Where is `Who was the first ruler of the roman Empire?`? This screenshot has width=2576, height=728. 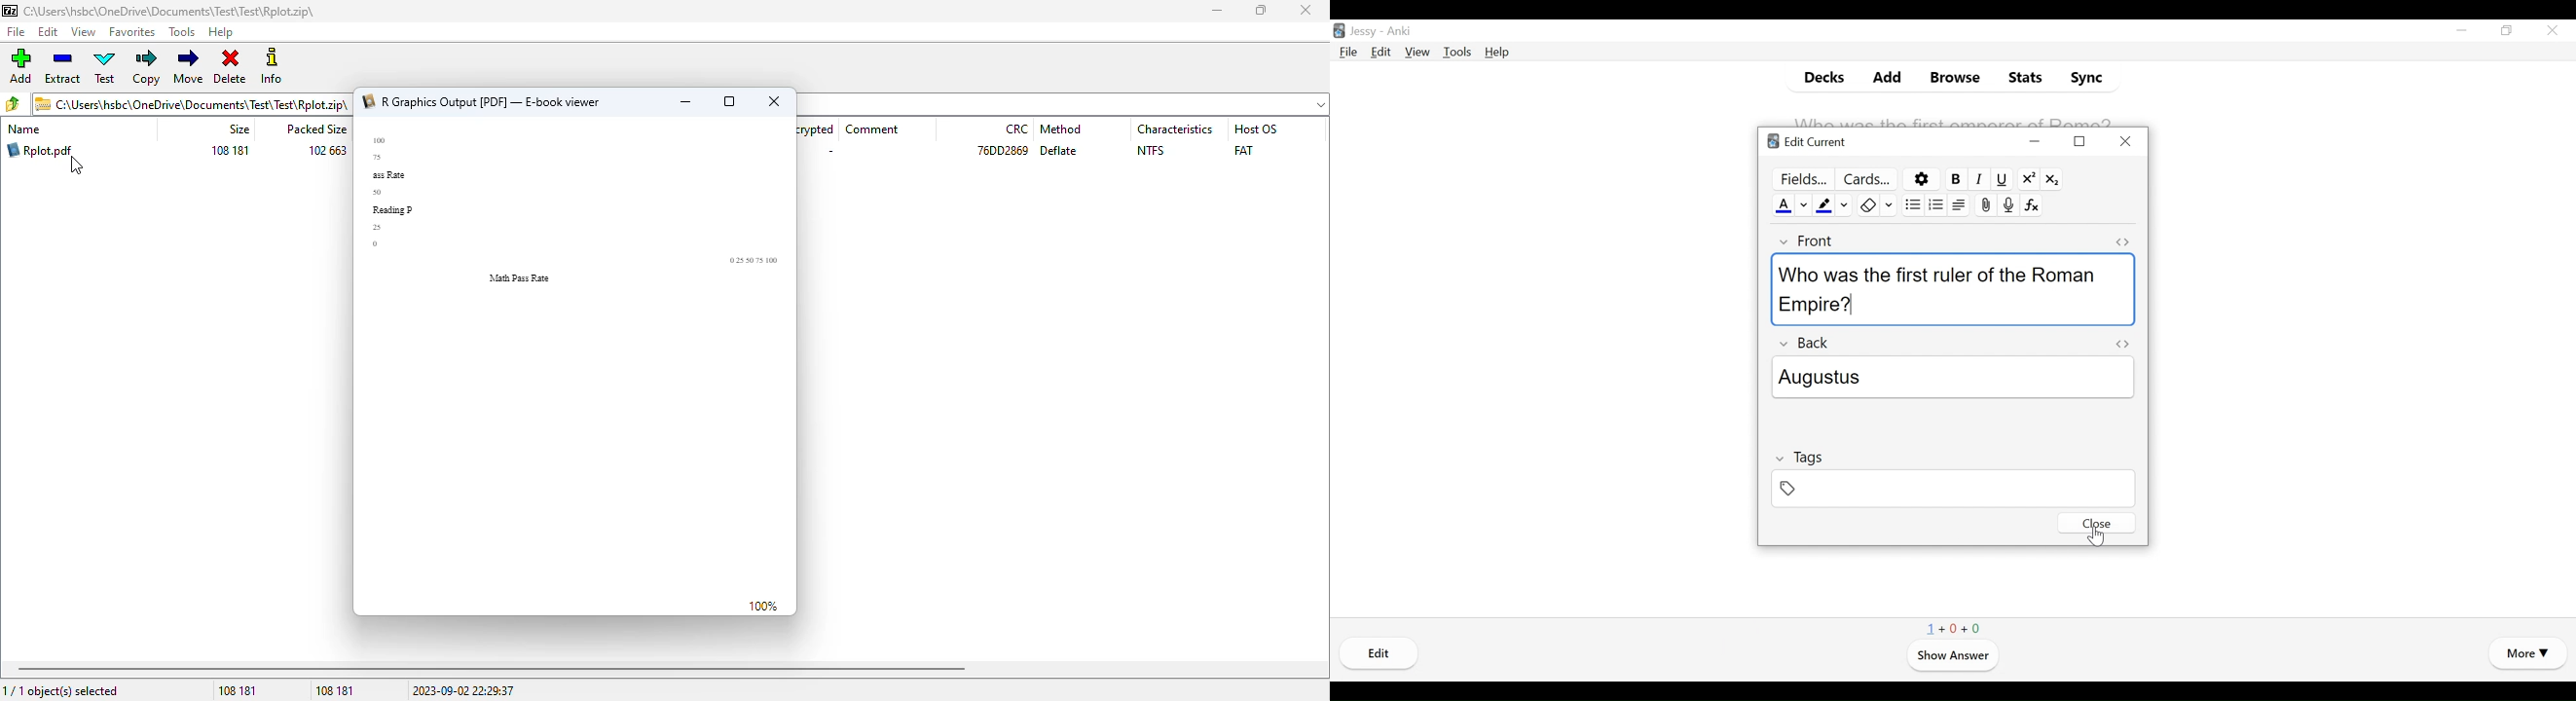
Who was the first ruler of the roman Empire? is located at coordinates (1944, 287).